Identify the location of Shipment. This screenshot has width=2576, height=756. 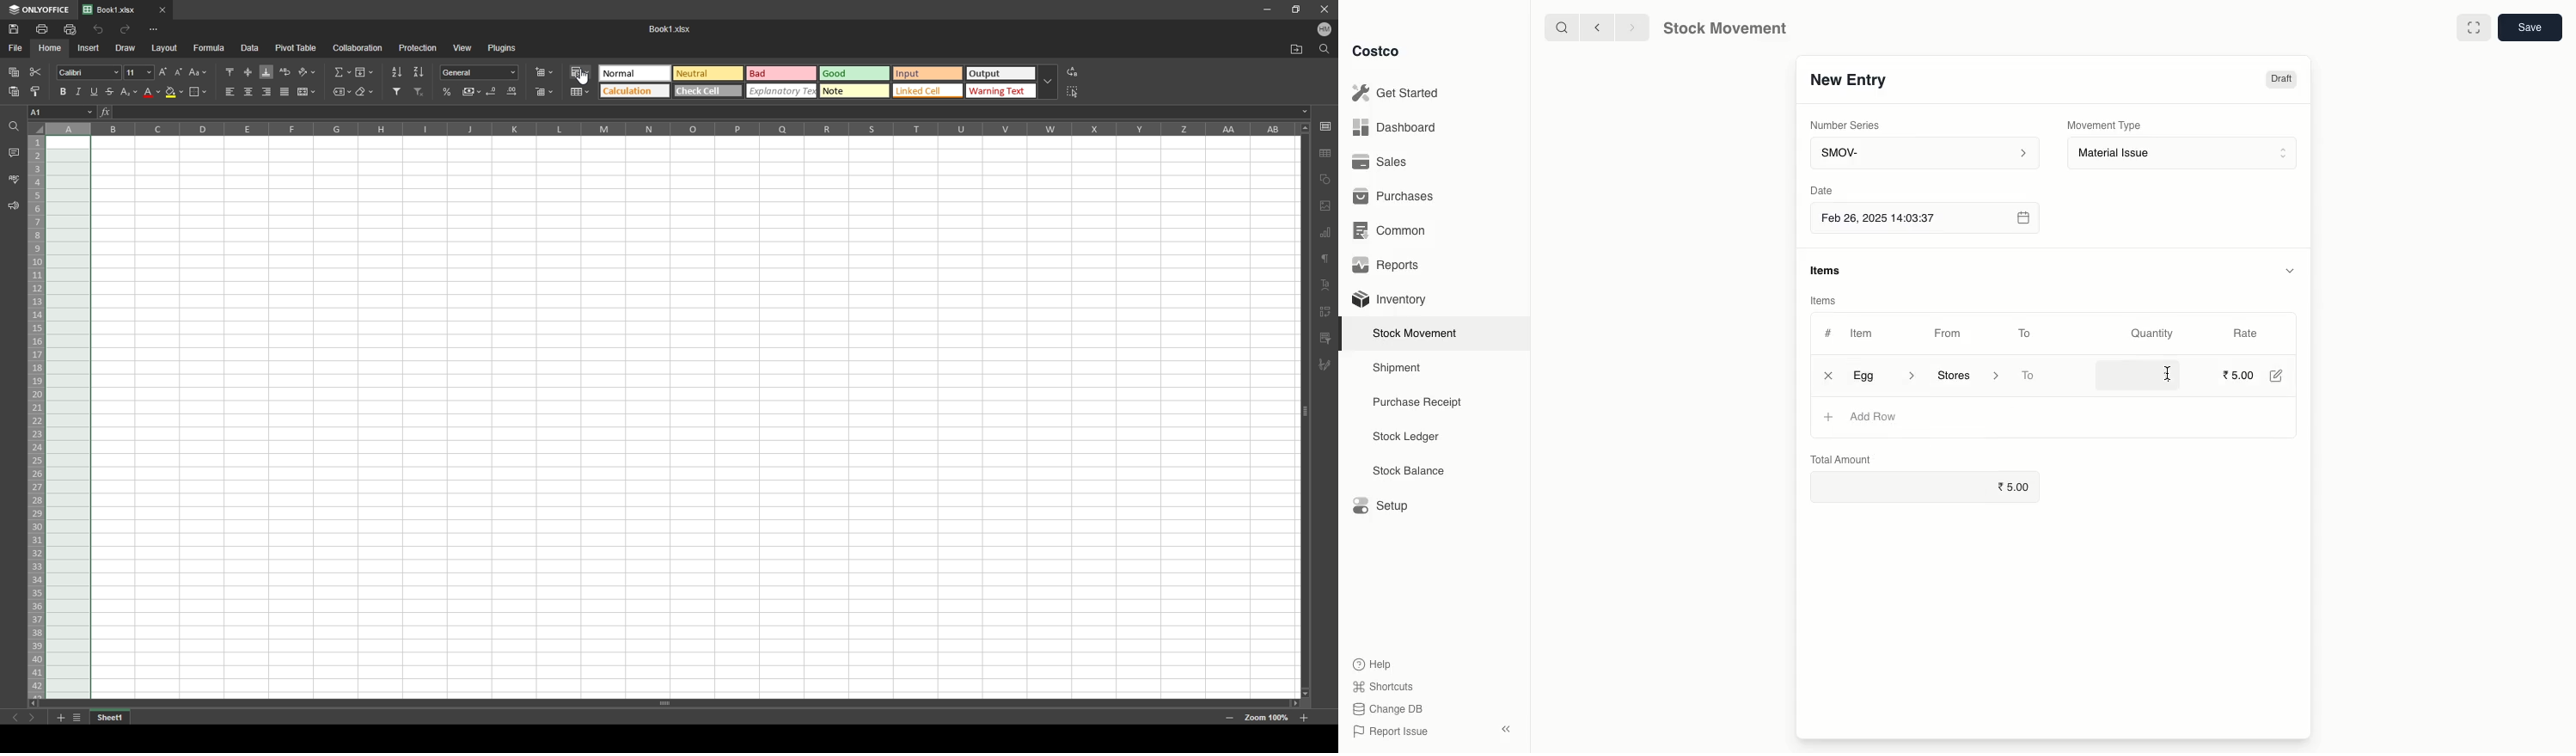
(1398, 369).